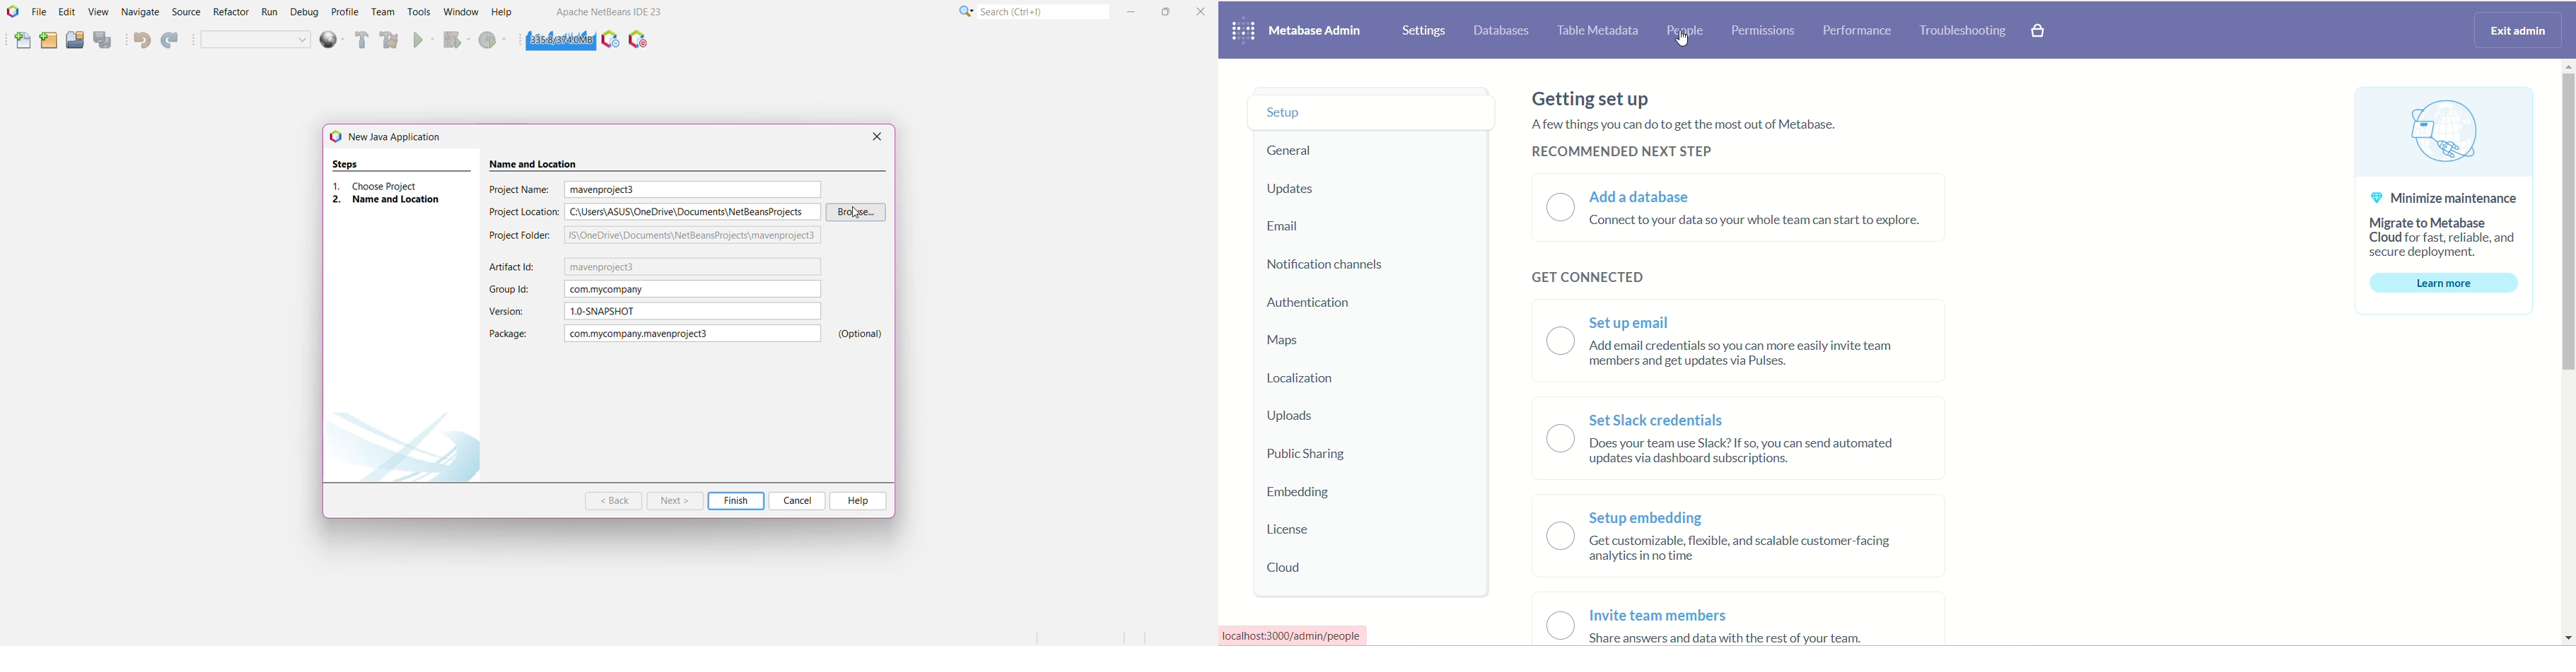  What do you see at coordinates (1505, 32) in the screenshot?
I see `databases` at bounding box center [1505, 32].